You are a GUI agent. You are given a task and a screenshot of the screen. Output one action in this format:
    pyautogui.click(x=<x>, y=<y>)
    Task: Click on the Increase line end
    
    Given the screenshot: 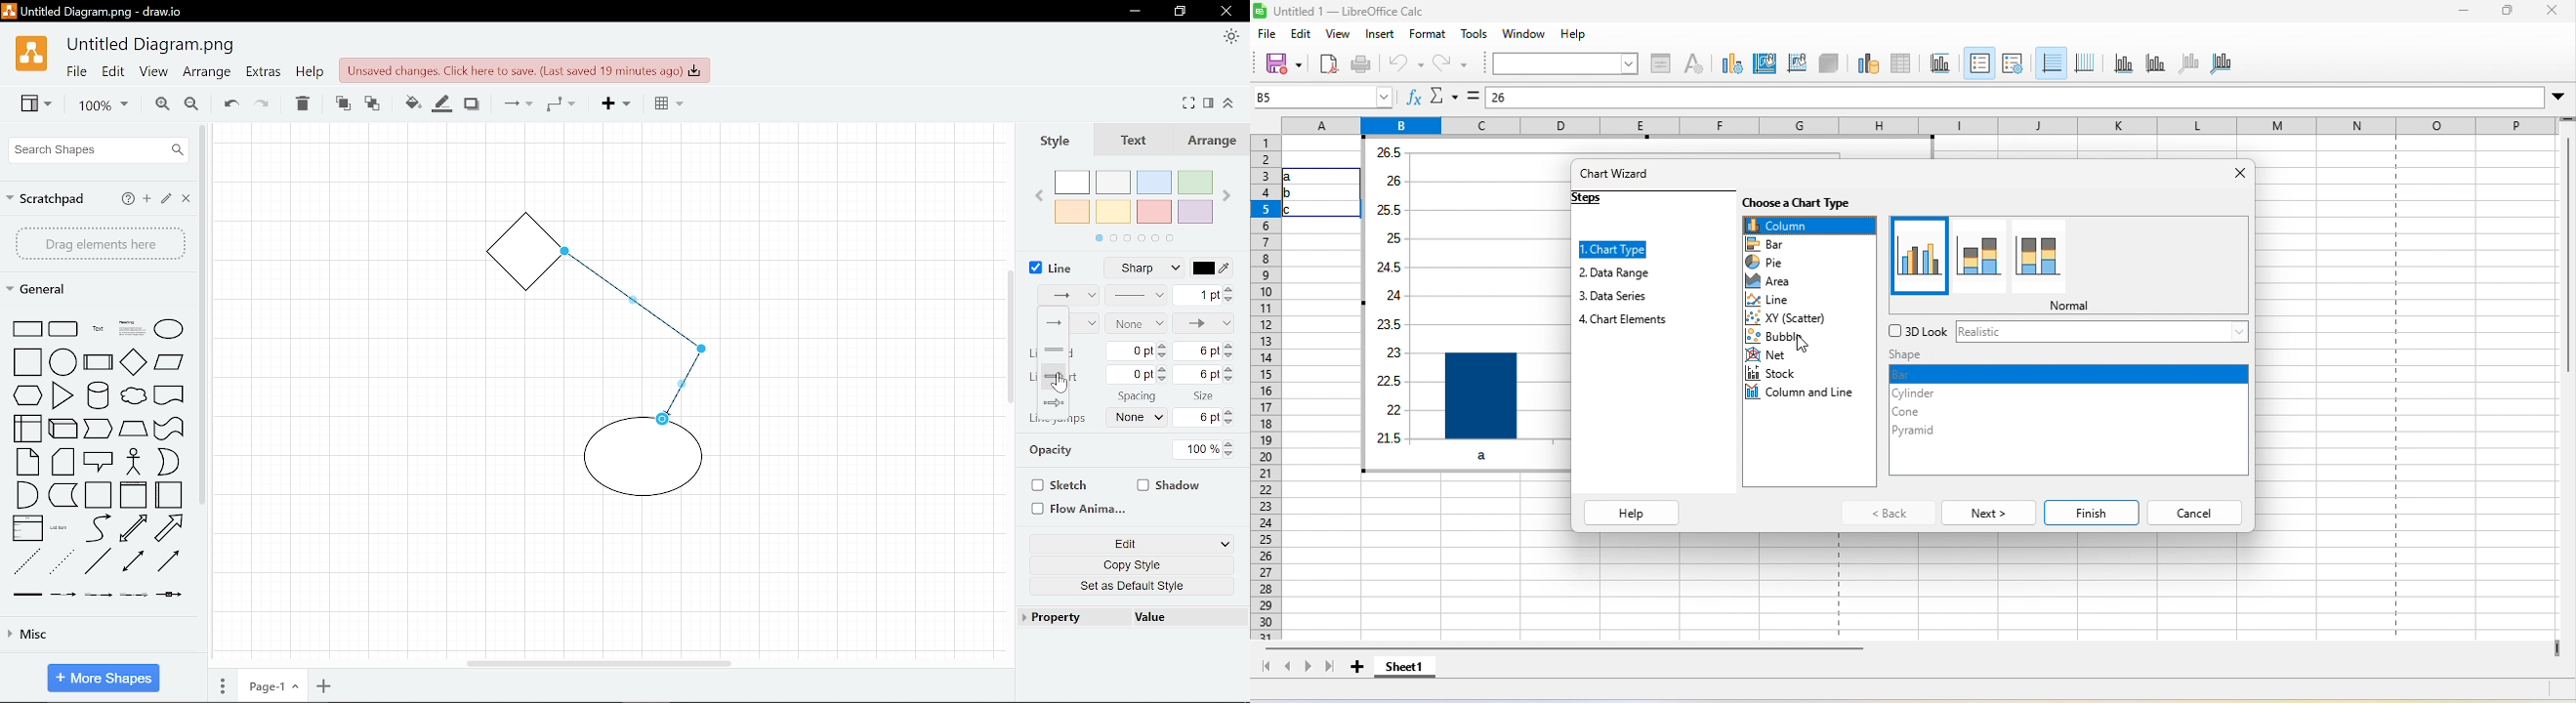 What is the action you would take?
    pyautogui.click(x=1163, y=344)
    